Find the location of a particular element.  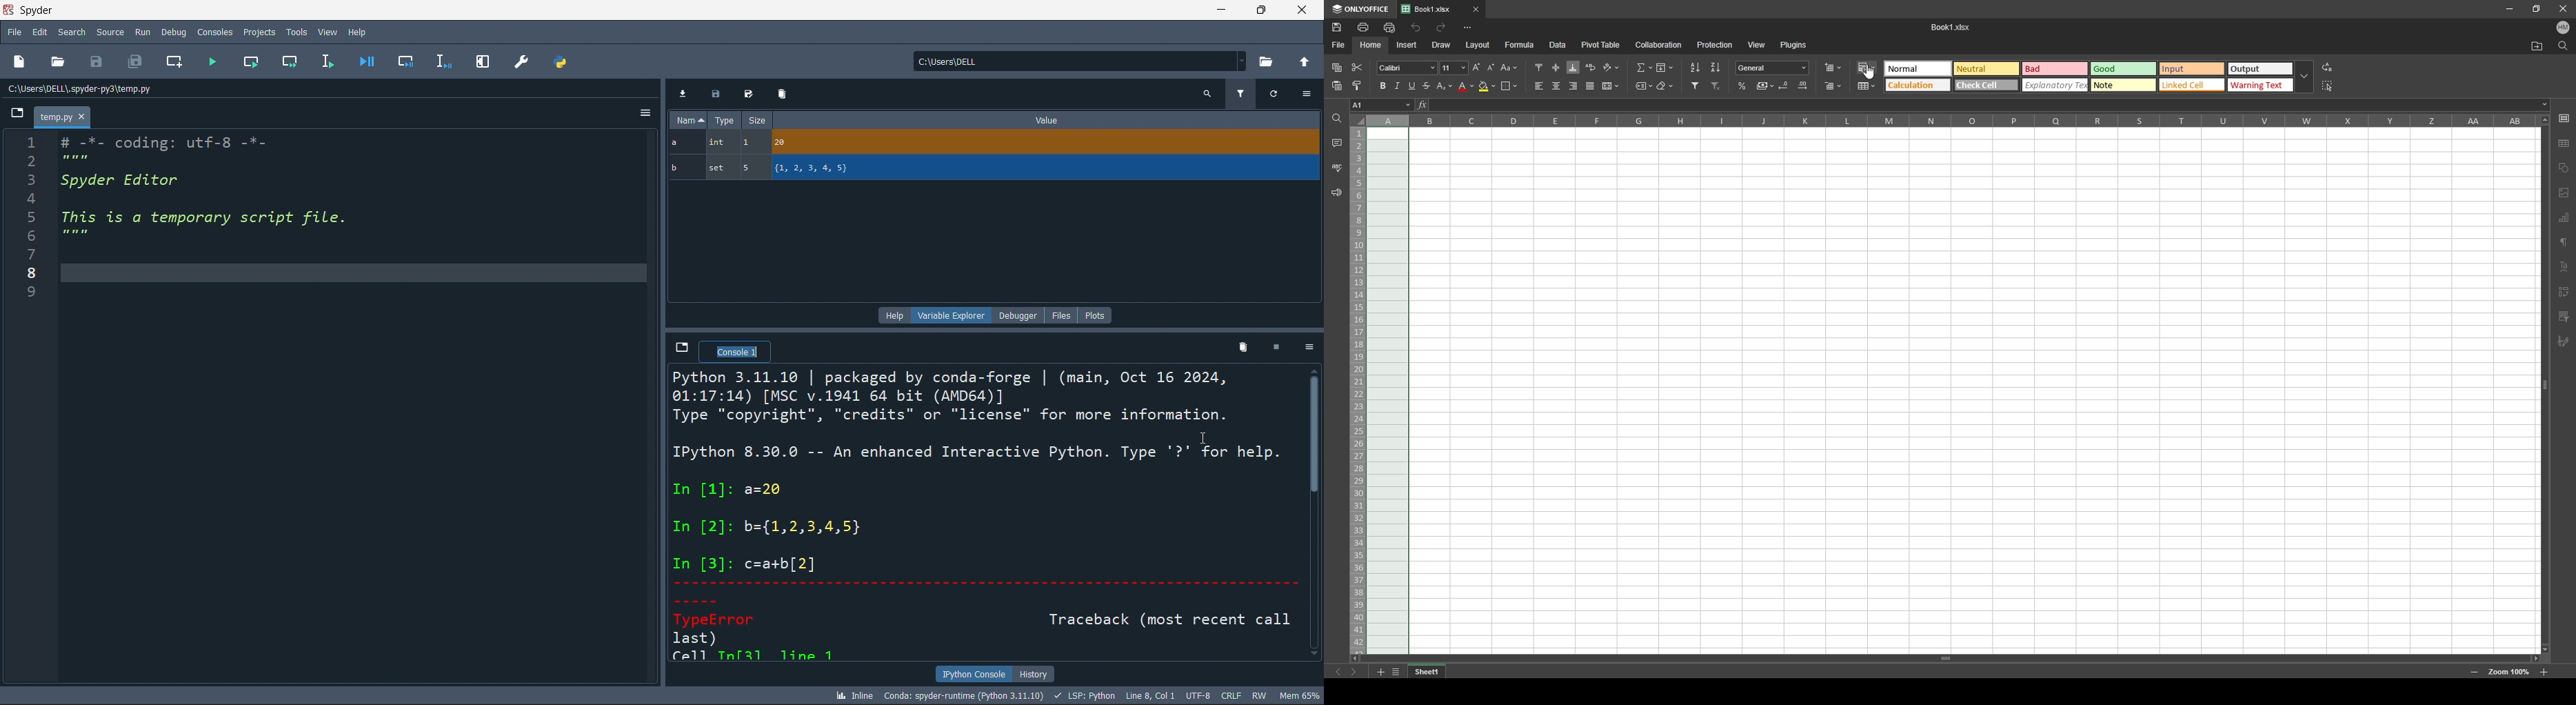

run is located at coordinates (141, 32).